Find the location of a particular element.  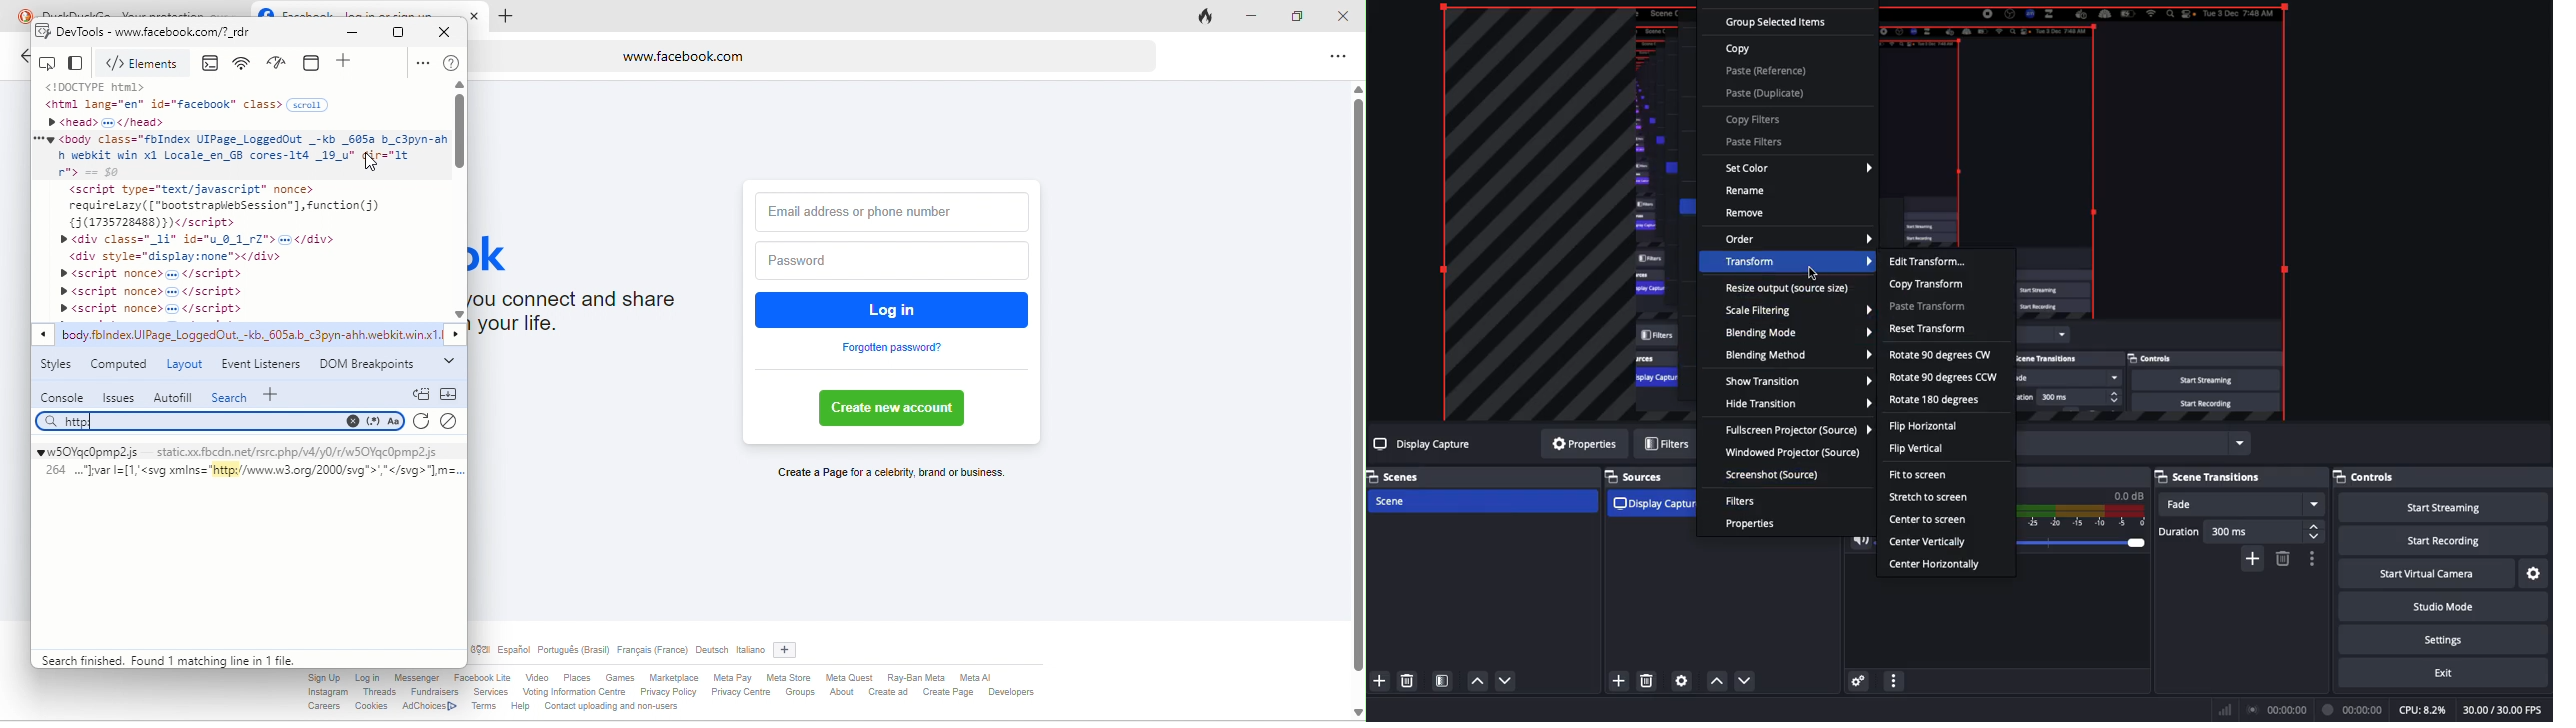

Flip horizontal  is located at coordinates (1925, 426).